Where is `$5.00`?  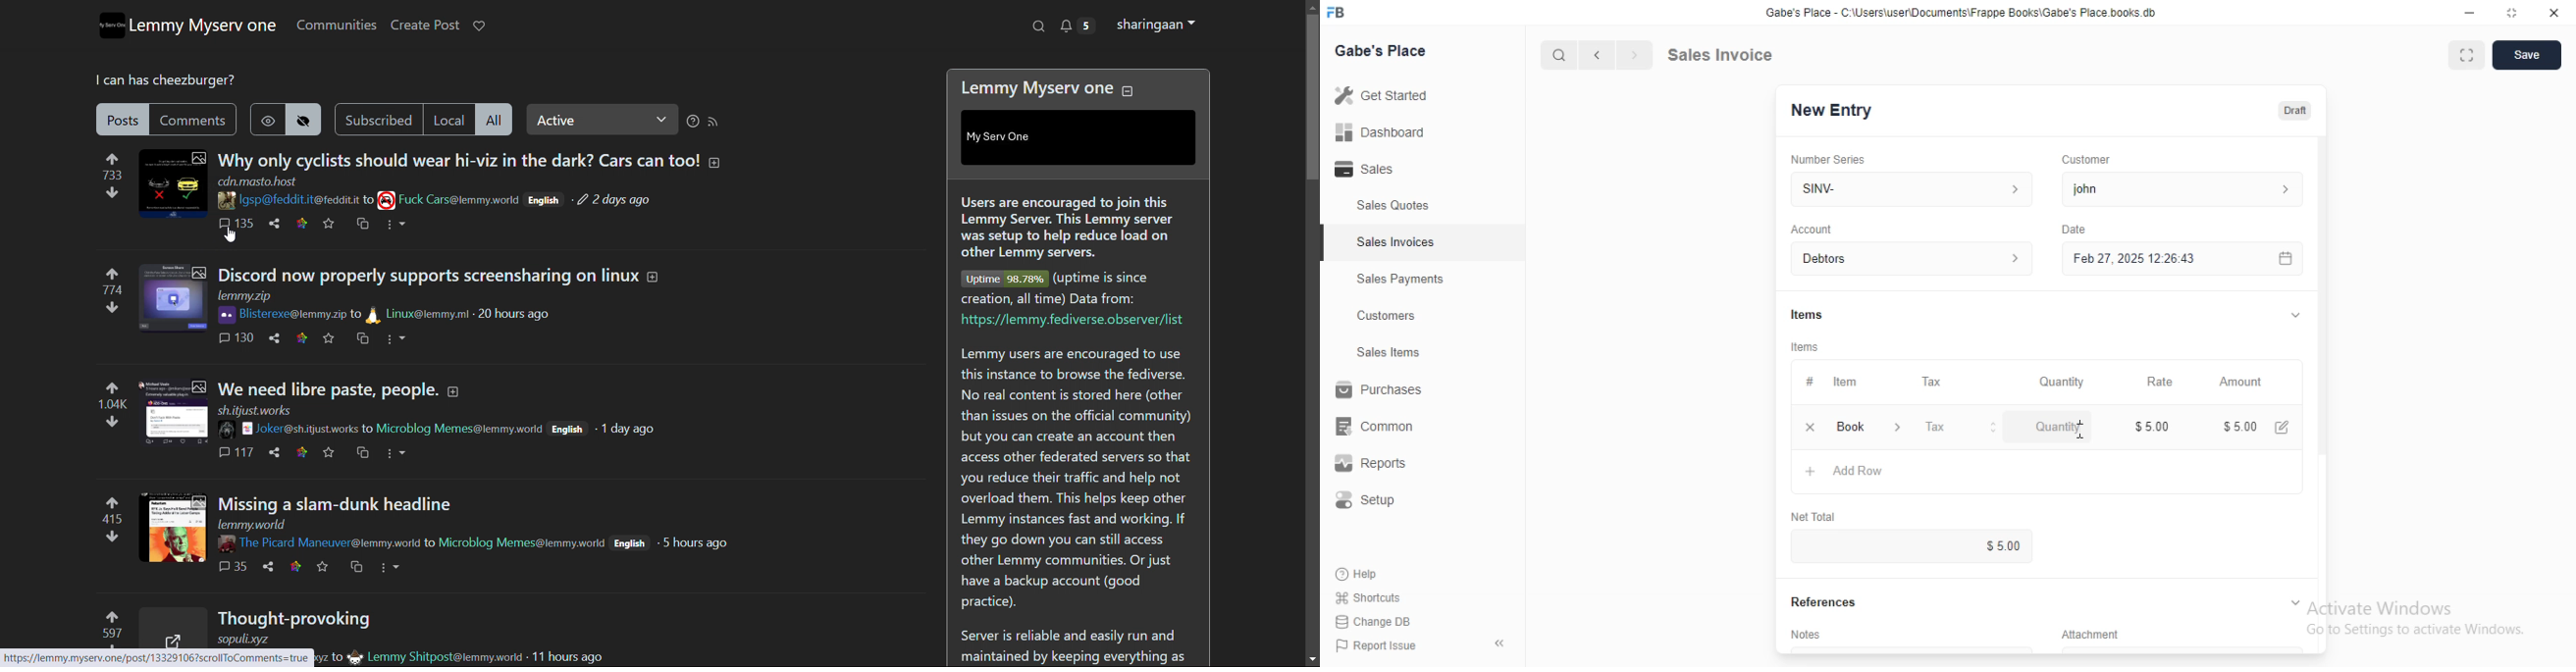 $5.00 is located at coordinates (2259, 425).